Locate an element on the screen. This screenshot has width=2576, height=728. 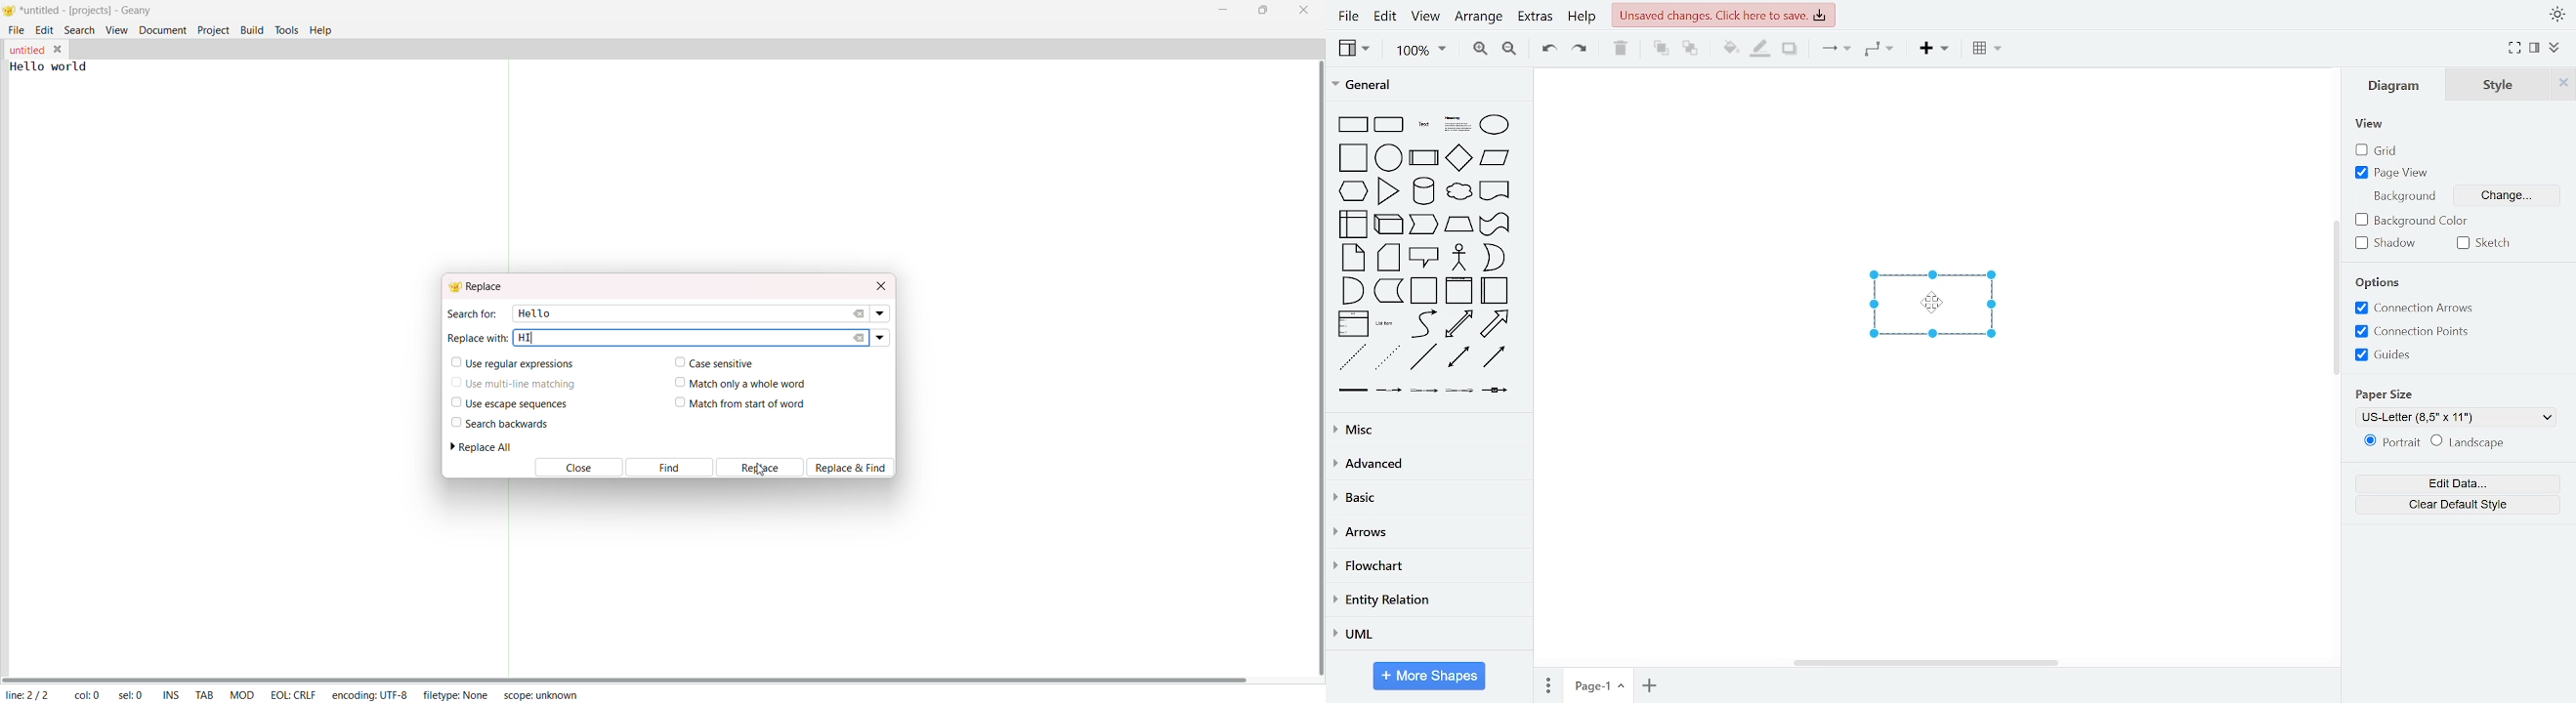
sketch is located at coordinates (2480, 245).